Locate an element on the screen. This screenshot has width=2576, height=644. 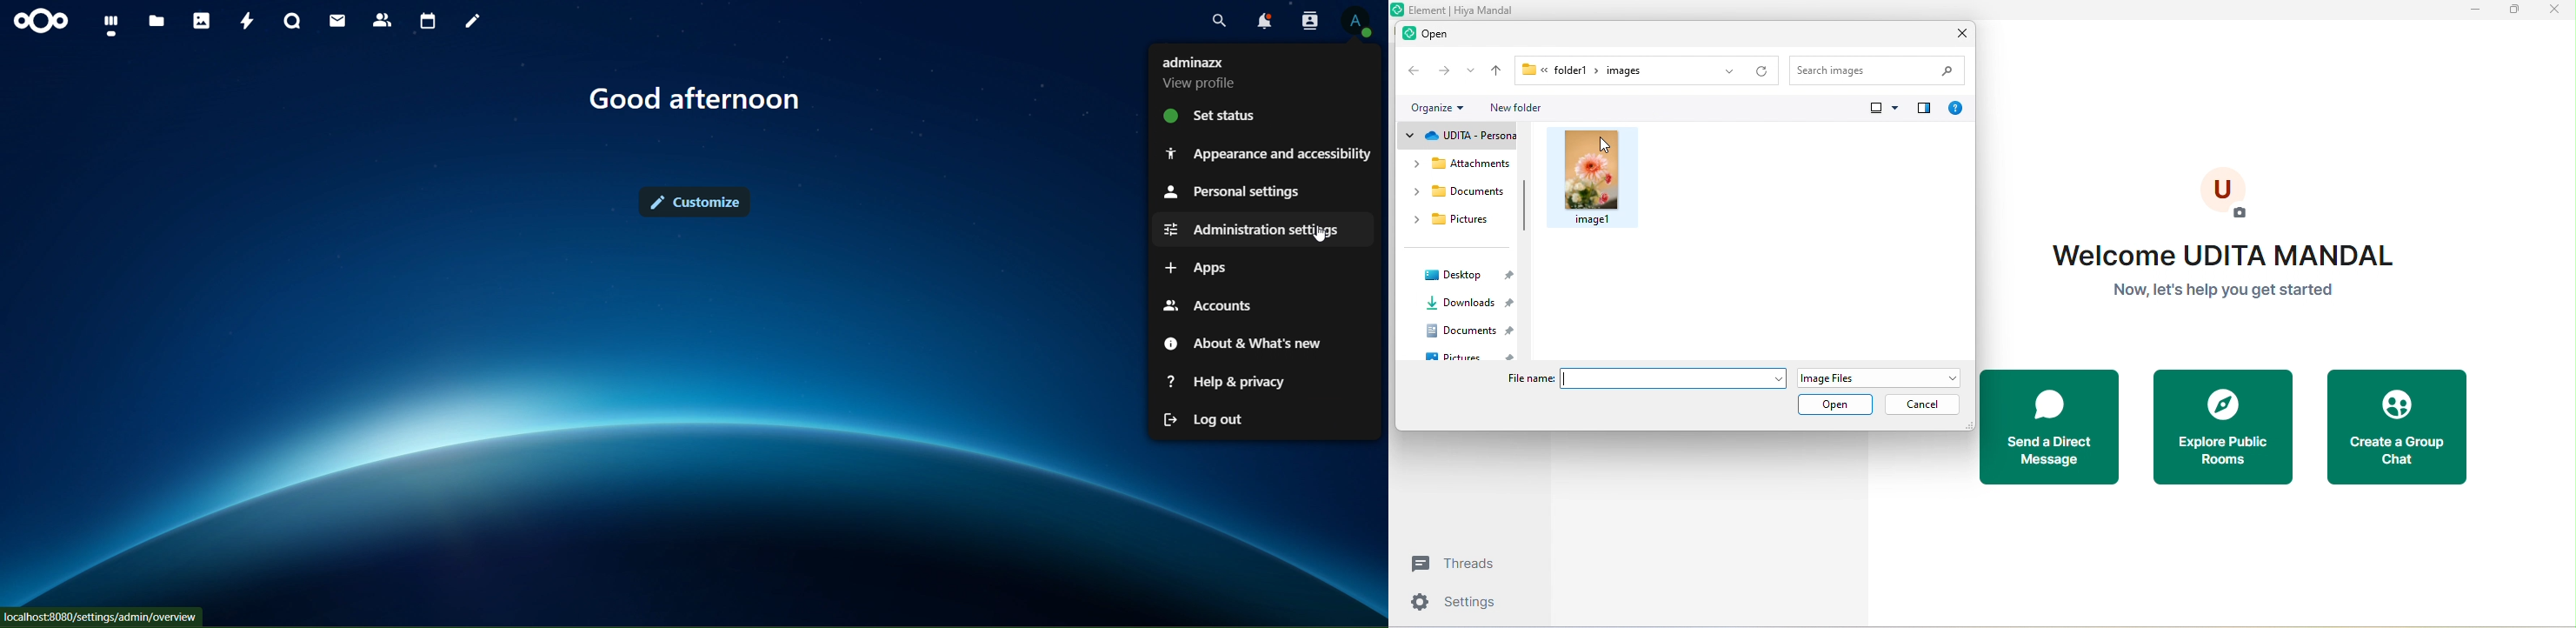
files is located at coordinates (158, 20).